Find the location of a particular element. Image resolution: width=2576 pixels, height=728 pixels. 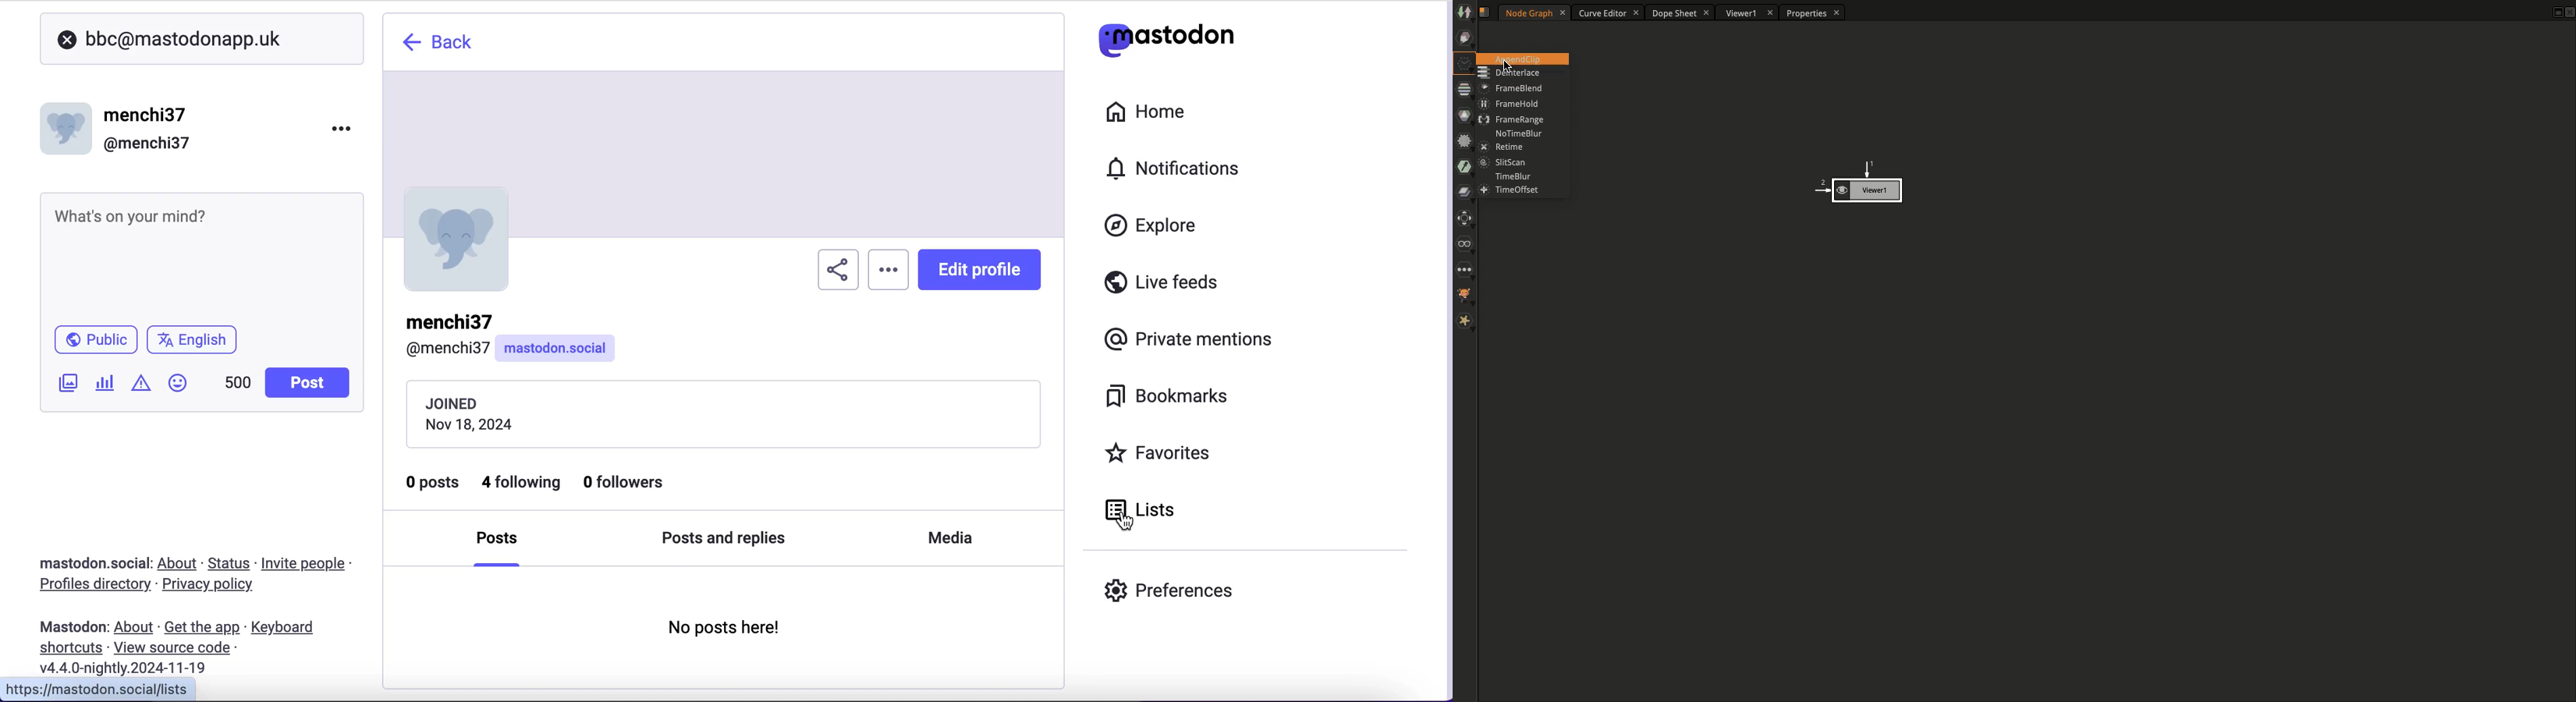

joining date is located at coordinates (722, 412).